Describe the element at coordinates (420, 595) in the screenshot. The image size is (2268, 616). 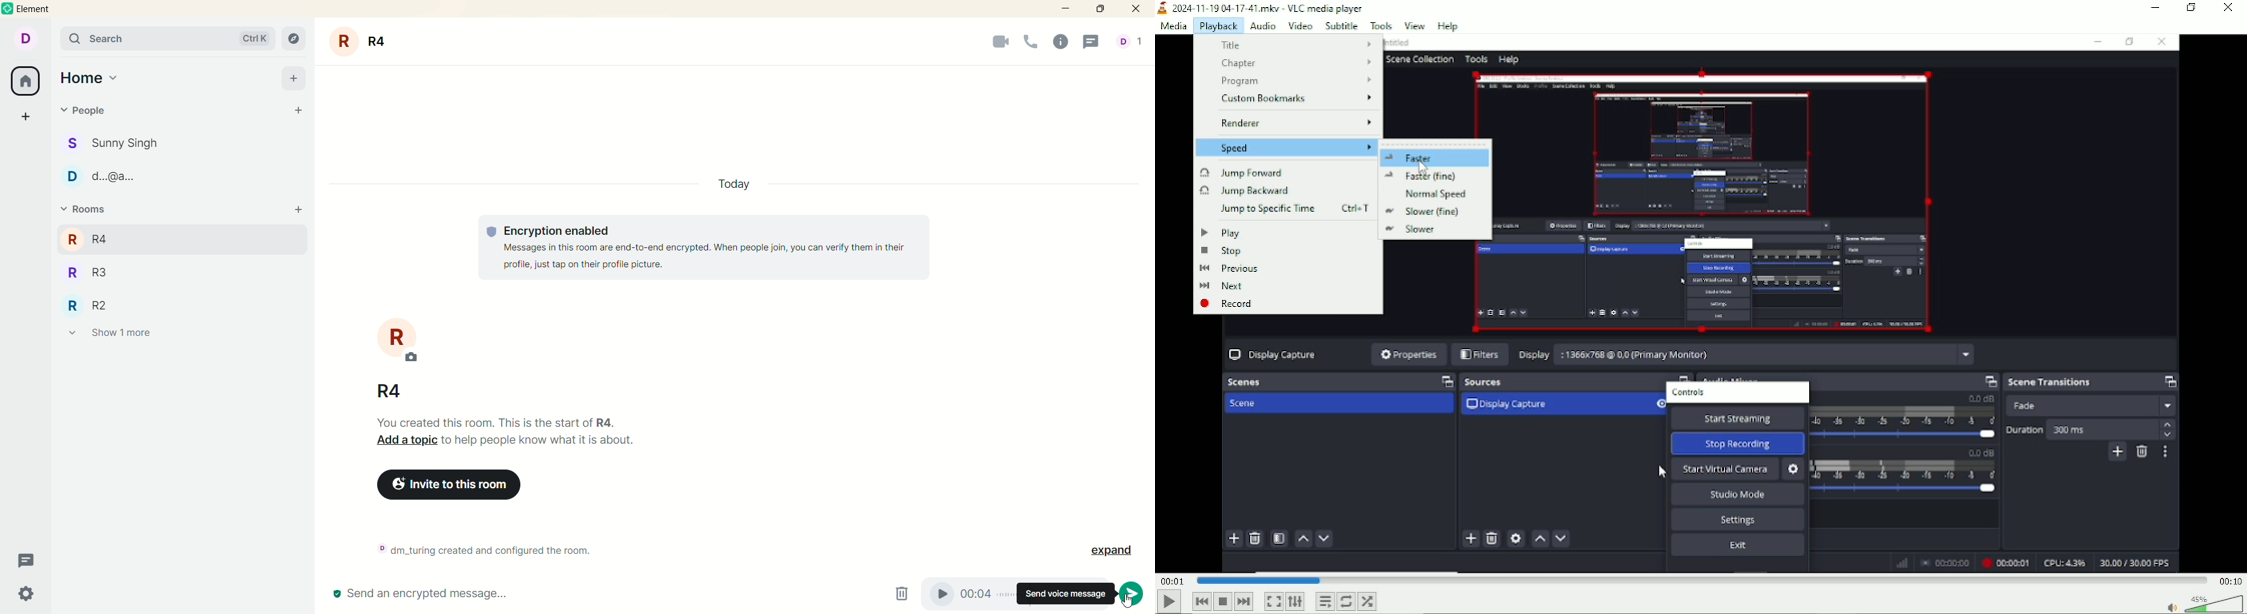
I see `send encrypted message` at that location.